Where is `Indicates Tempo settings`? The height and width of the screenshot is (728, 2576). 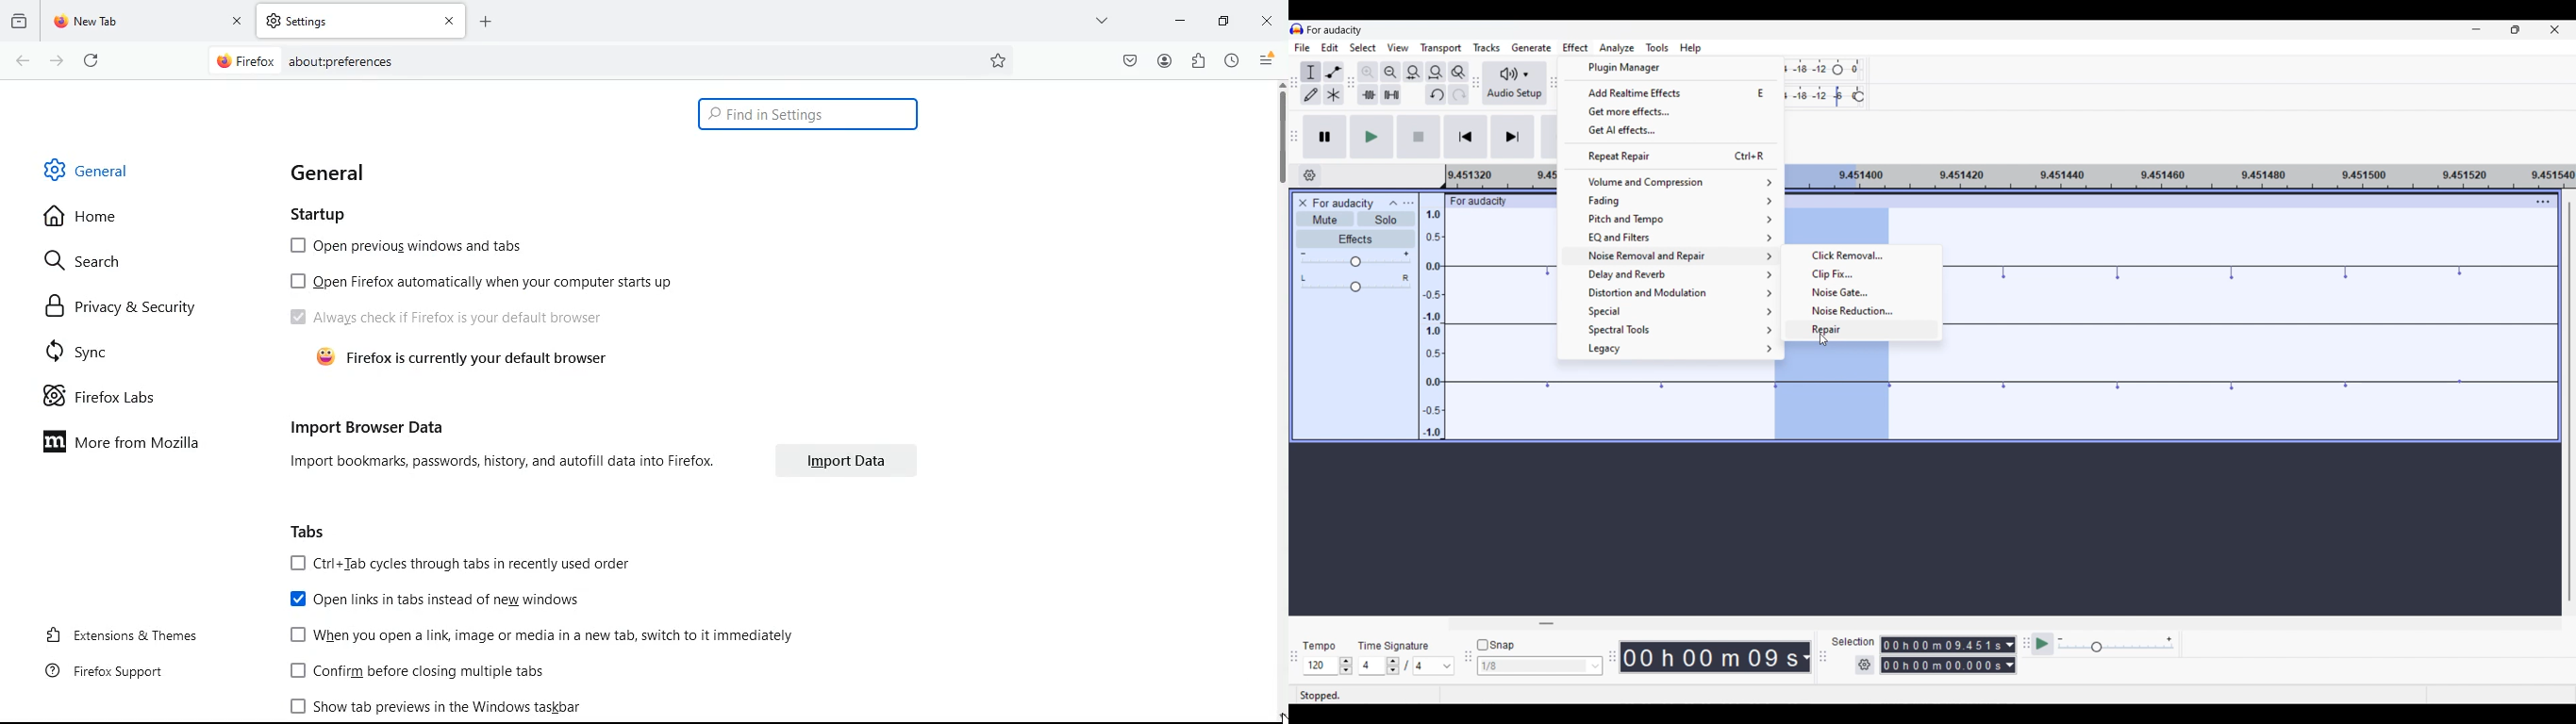
Indicates Tempo settings is located at coordinates (1319, 646).